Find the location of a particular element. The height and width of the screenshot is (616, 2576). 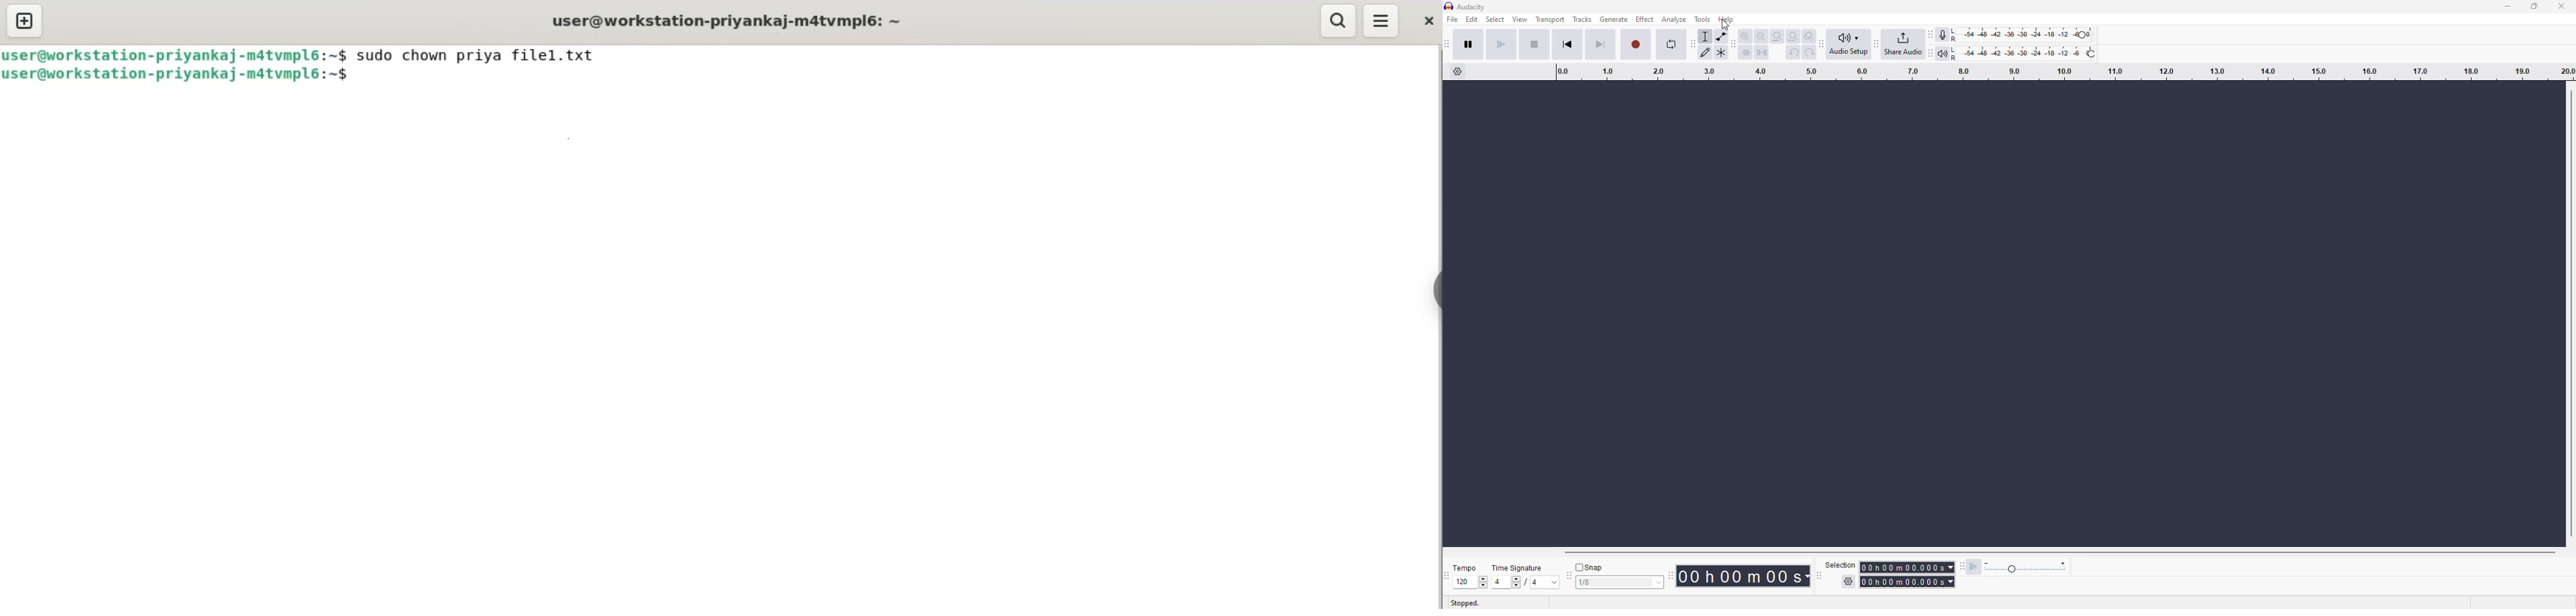

skip to end is located at coordinates (1600, 44).